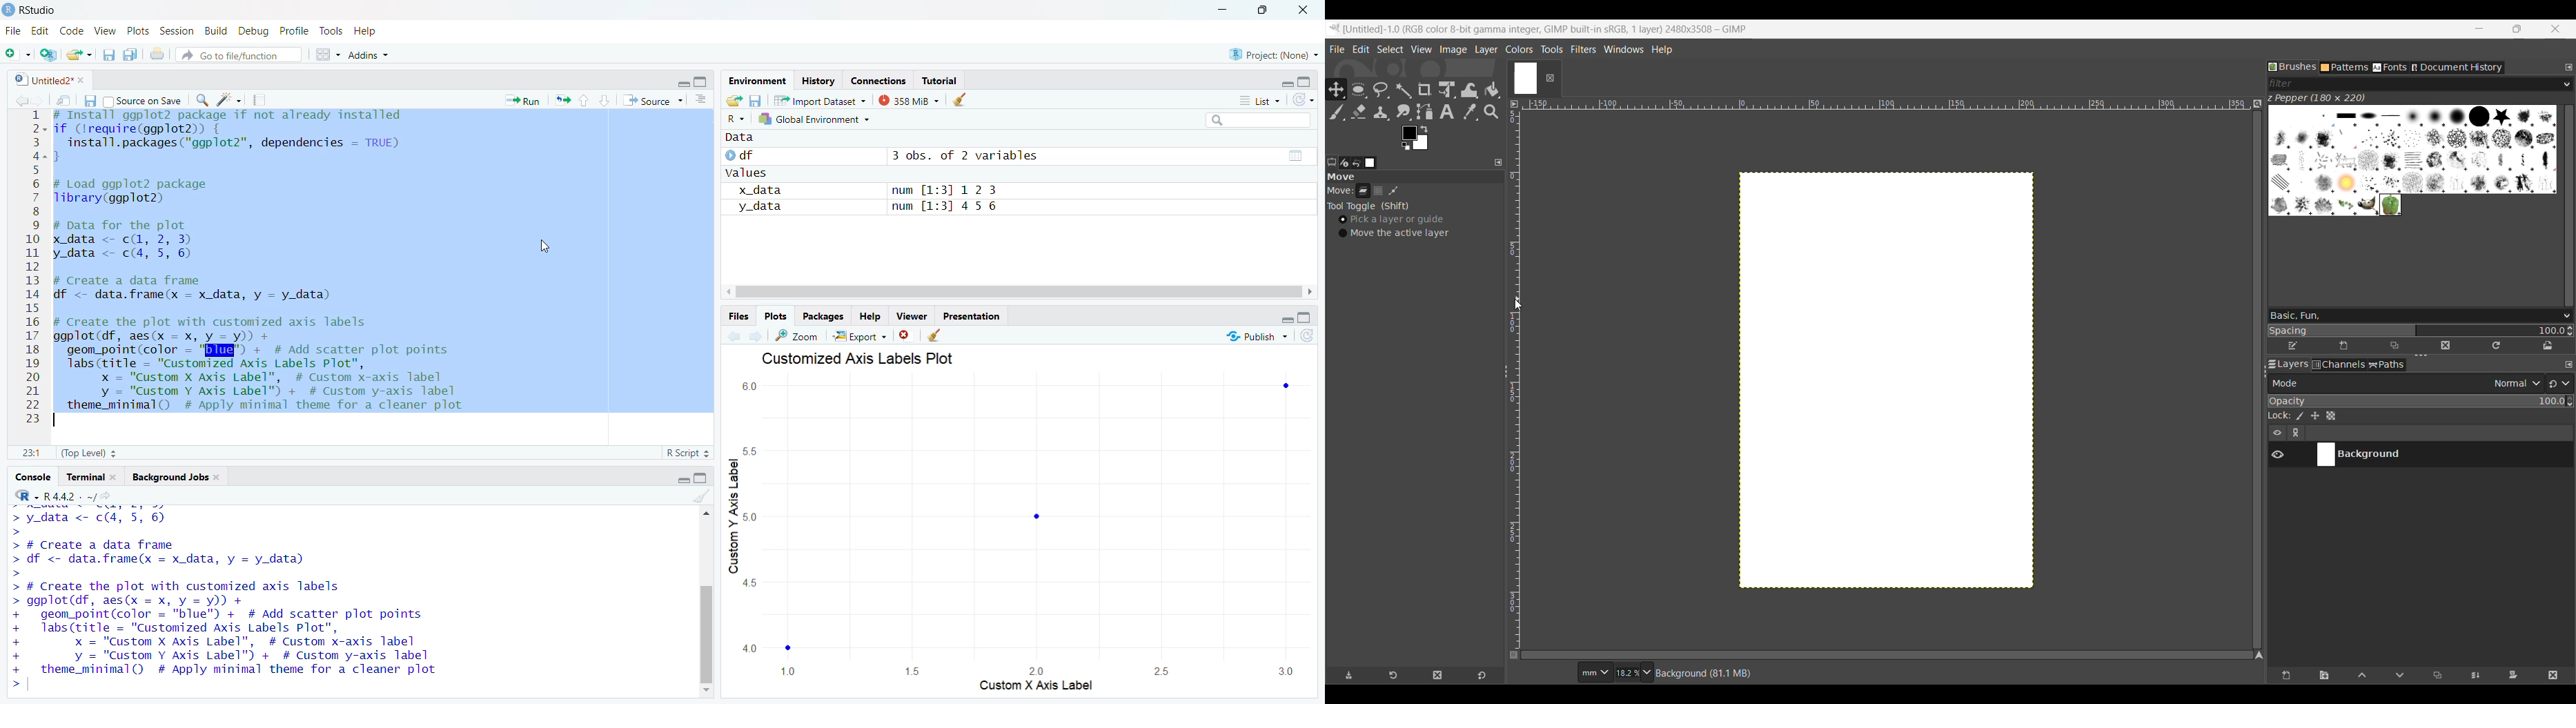  Describe the element at coordinates (2437, 675) in the screenshot. I see `Duplicate selected layer` at that location.